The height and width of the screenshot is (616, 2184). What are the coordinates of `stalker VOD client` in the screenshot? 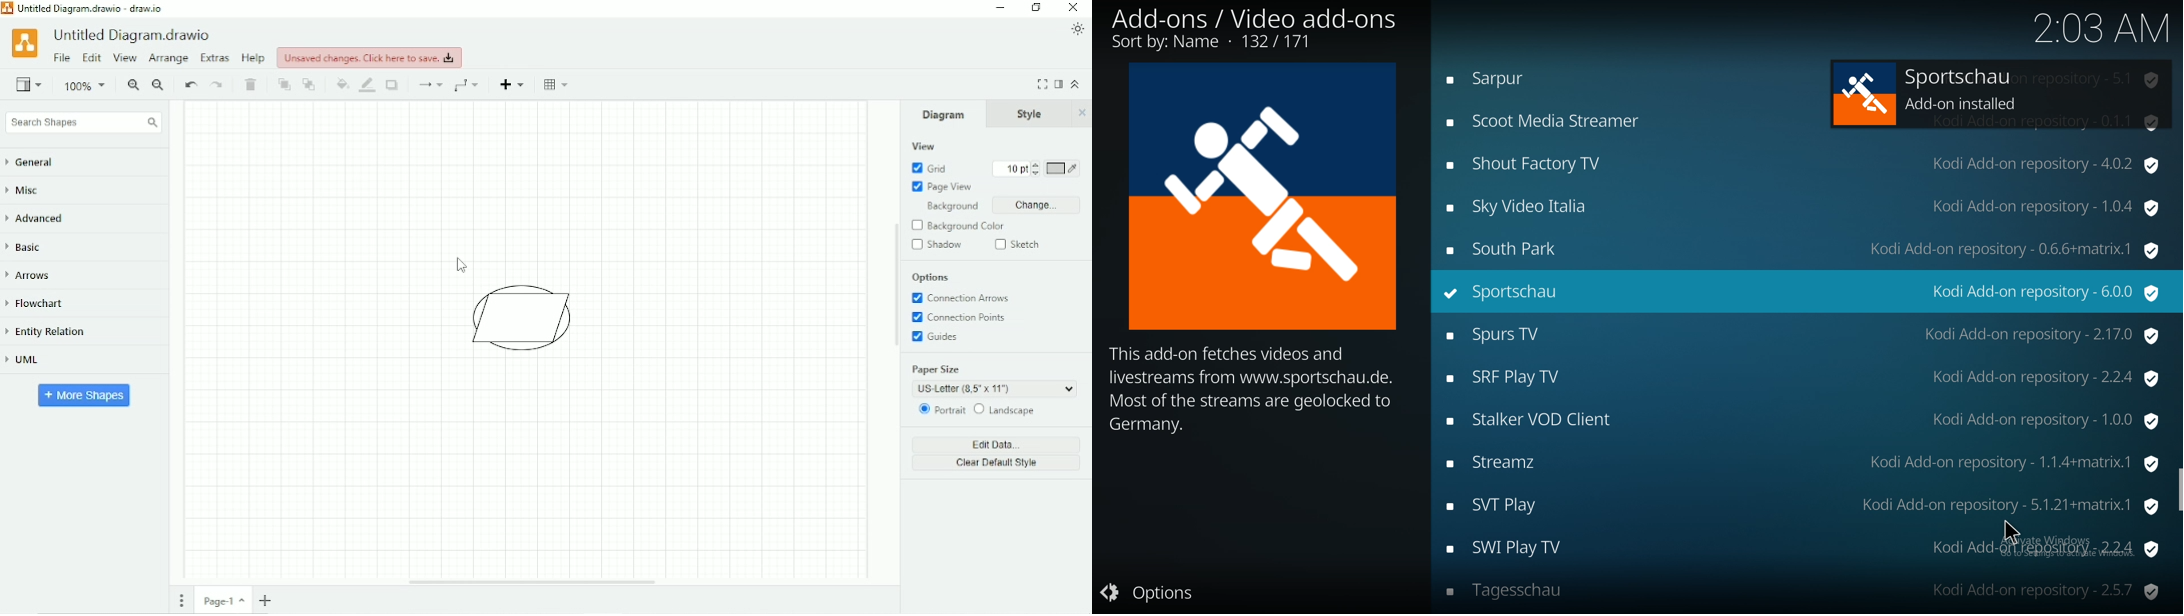 It's located at (1806, 421).